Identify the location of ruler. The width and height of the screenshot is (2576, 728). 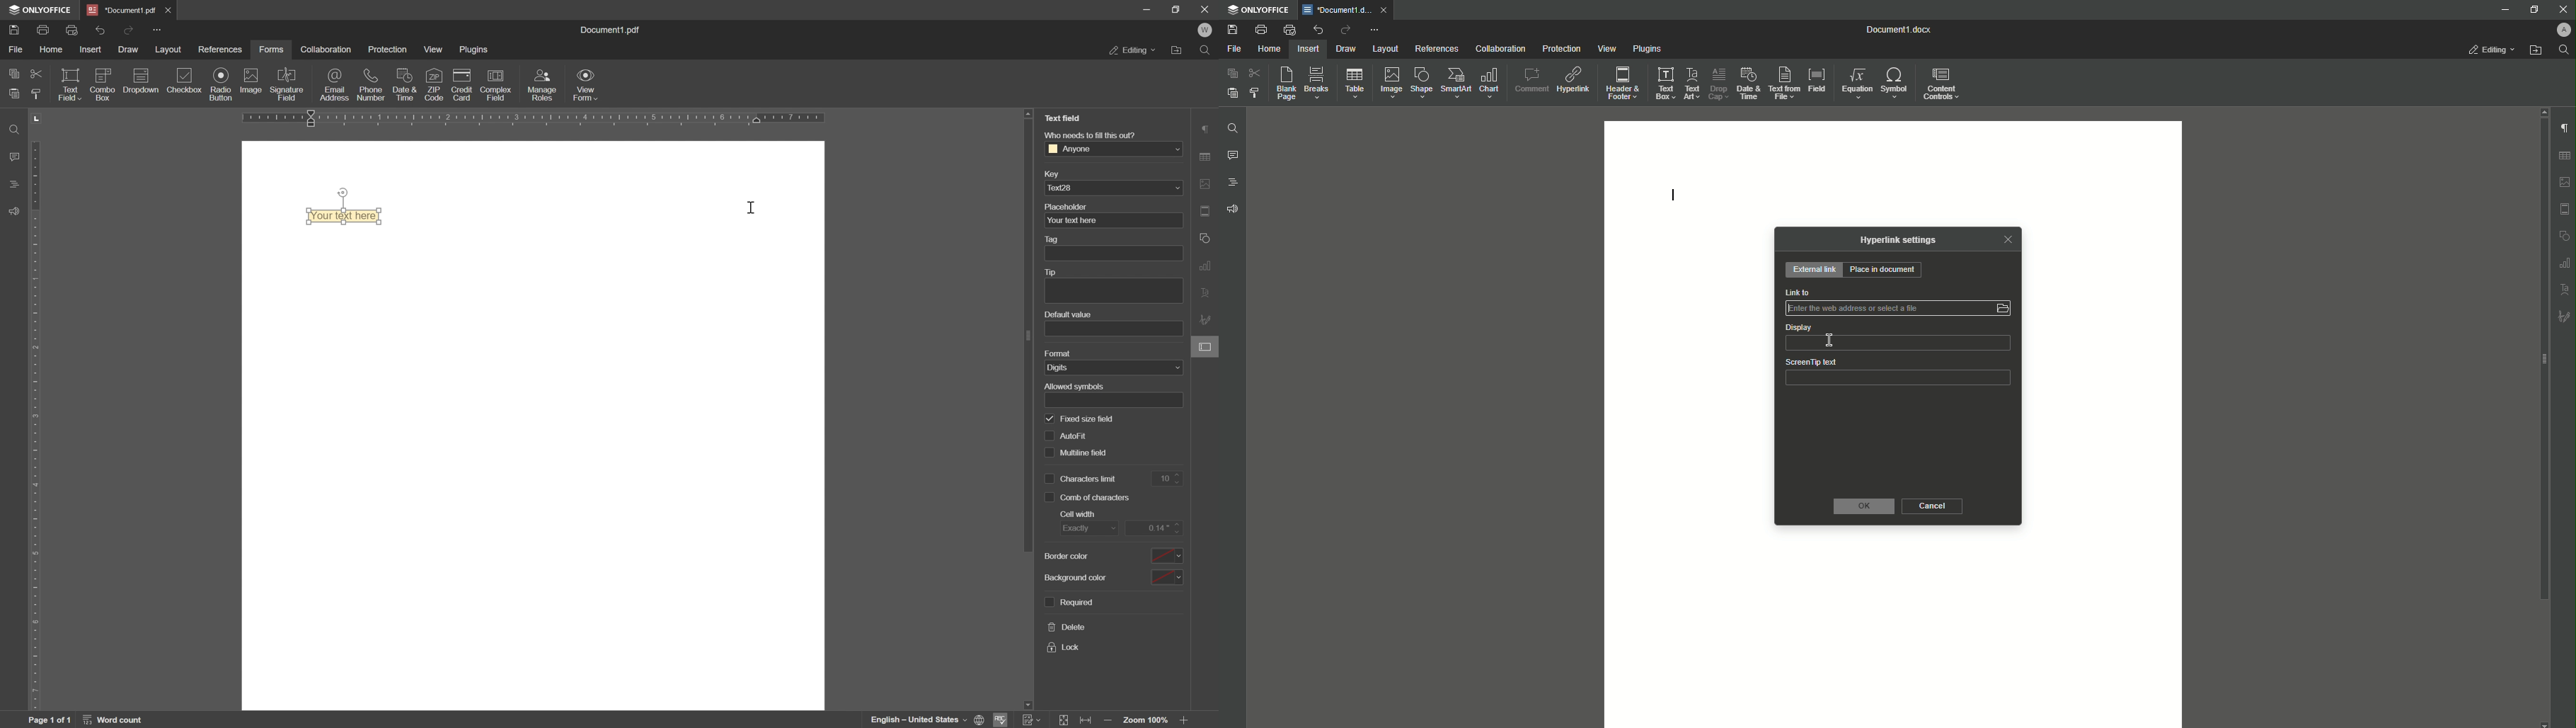
(544, 122).